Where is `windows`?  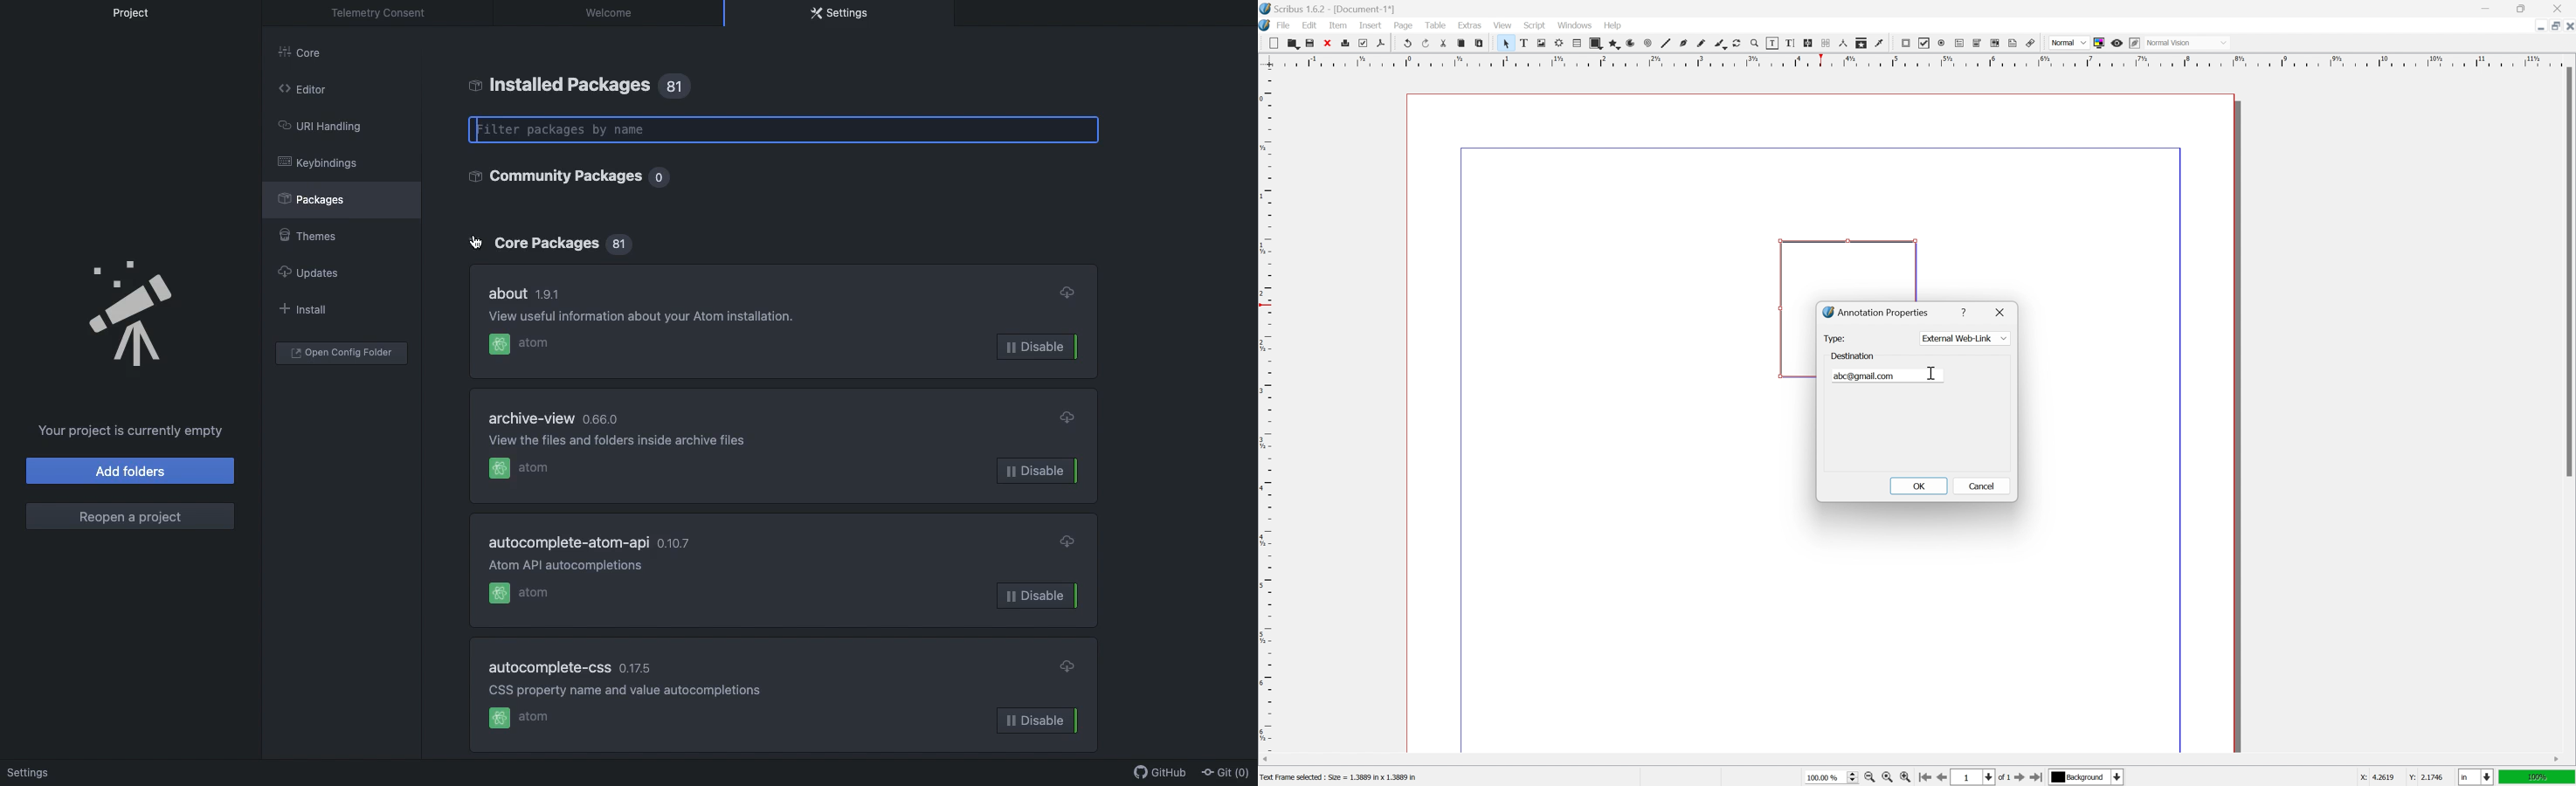 windows is located at coordinates (1575, 24).